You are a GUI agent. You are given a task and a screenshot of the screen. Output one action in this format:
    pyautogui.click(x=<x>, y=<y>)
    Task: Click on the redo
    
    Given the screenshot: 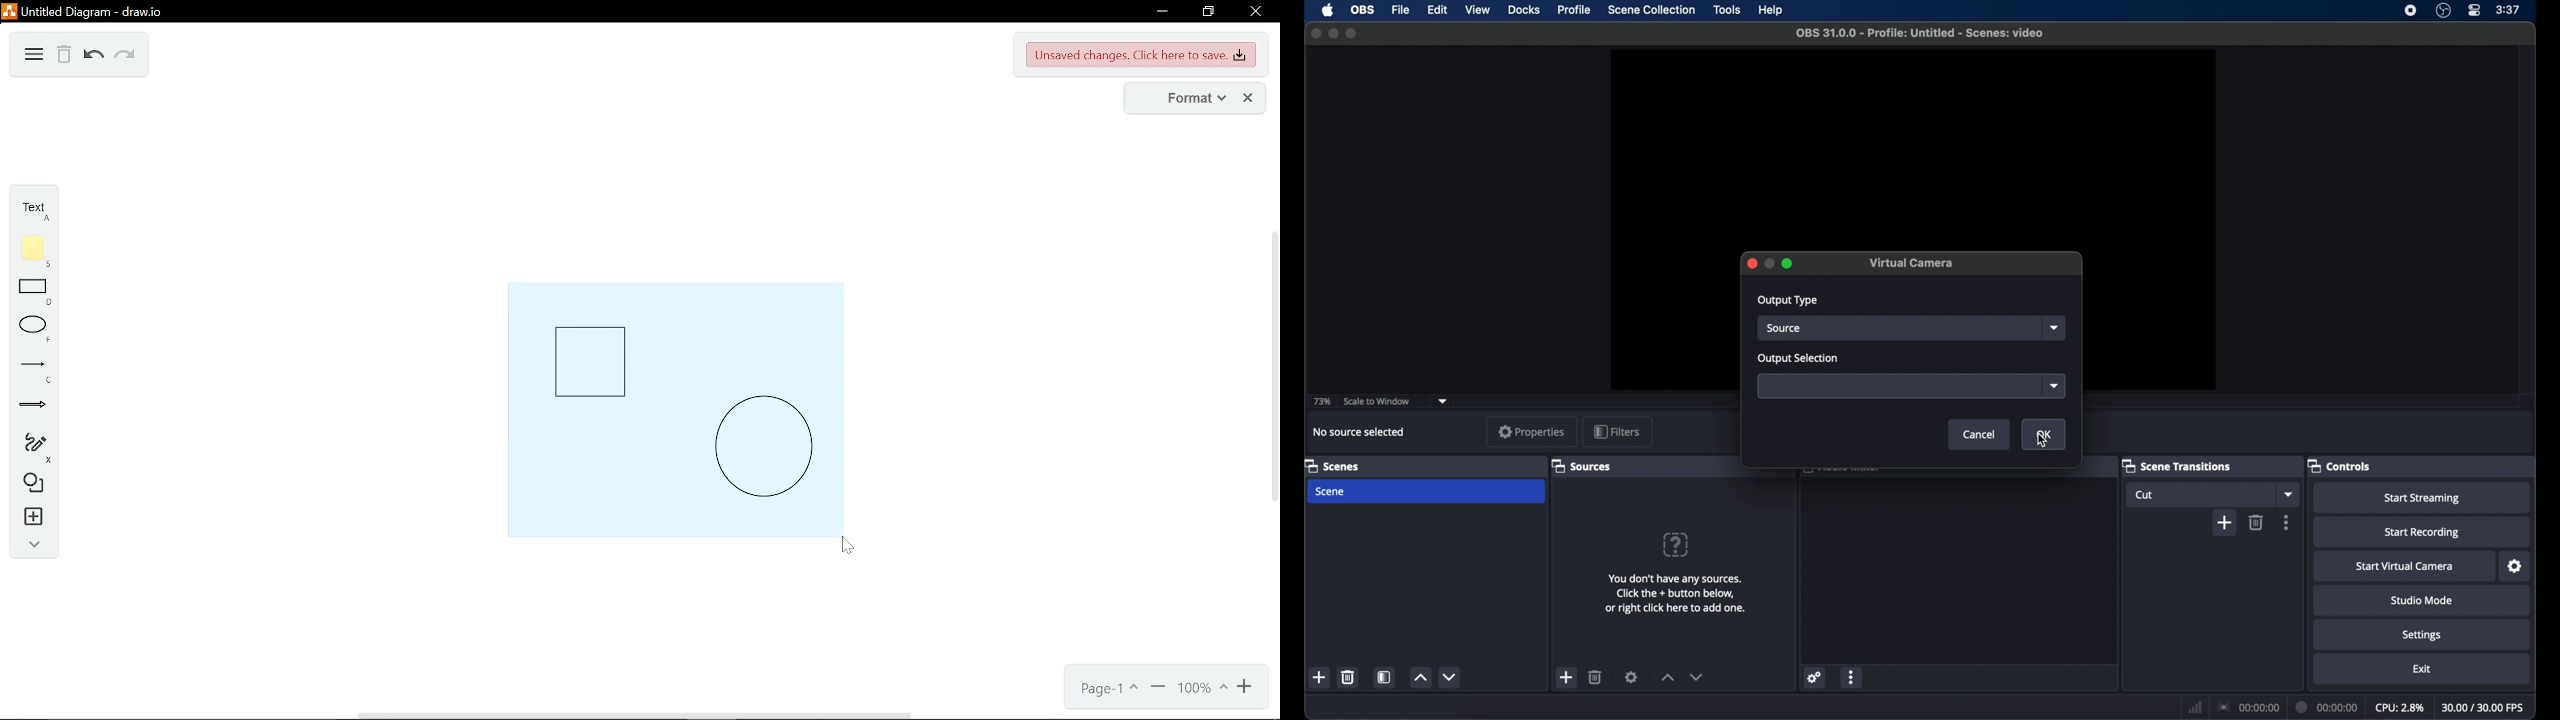 What is the action you would take?
    pyautogui.click(x=123, y=58)
    